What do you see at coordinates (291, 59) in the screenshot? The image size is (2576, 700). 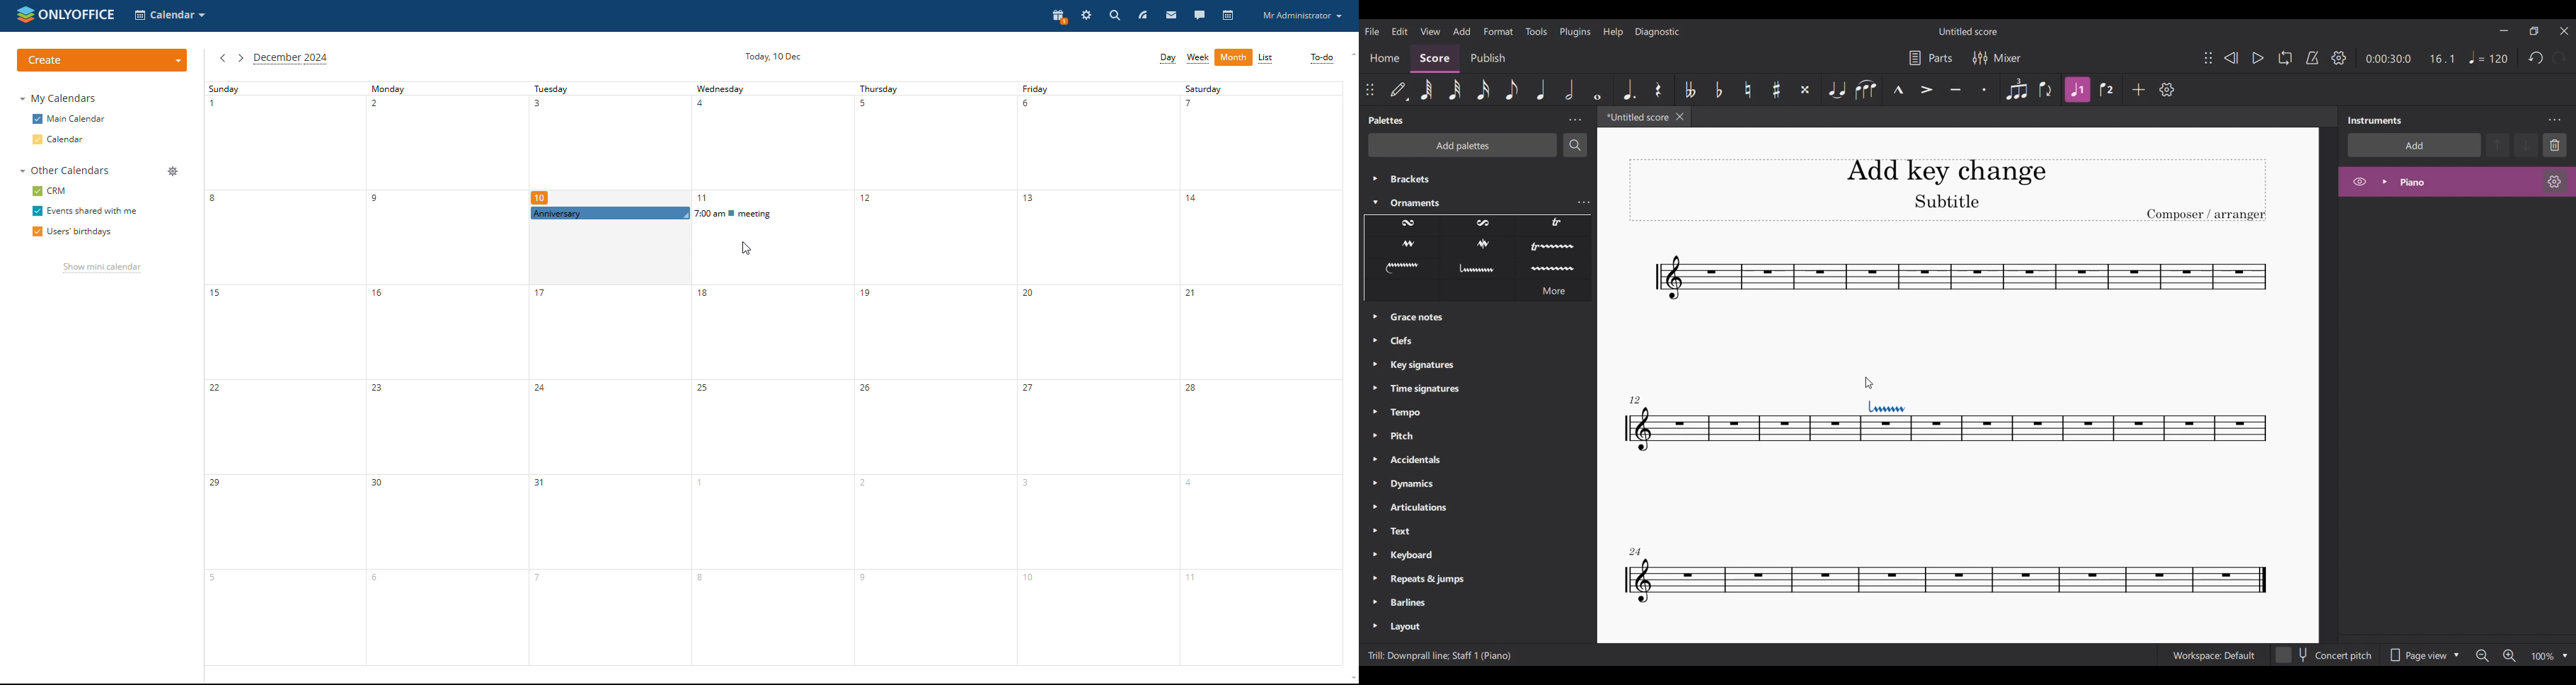 I see `current month` at bounding box center [291, 59].